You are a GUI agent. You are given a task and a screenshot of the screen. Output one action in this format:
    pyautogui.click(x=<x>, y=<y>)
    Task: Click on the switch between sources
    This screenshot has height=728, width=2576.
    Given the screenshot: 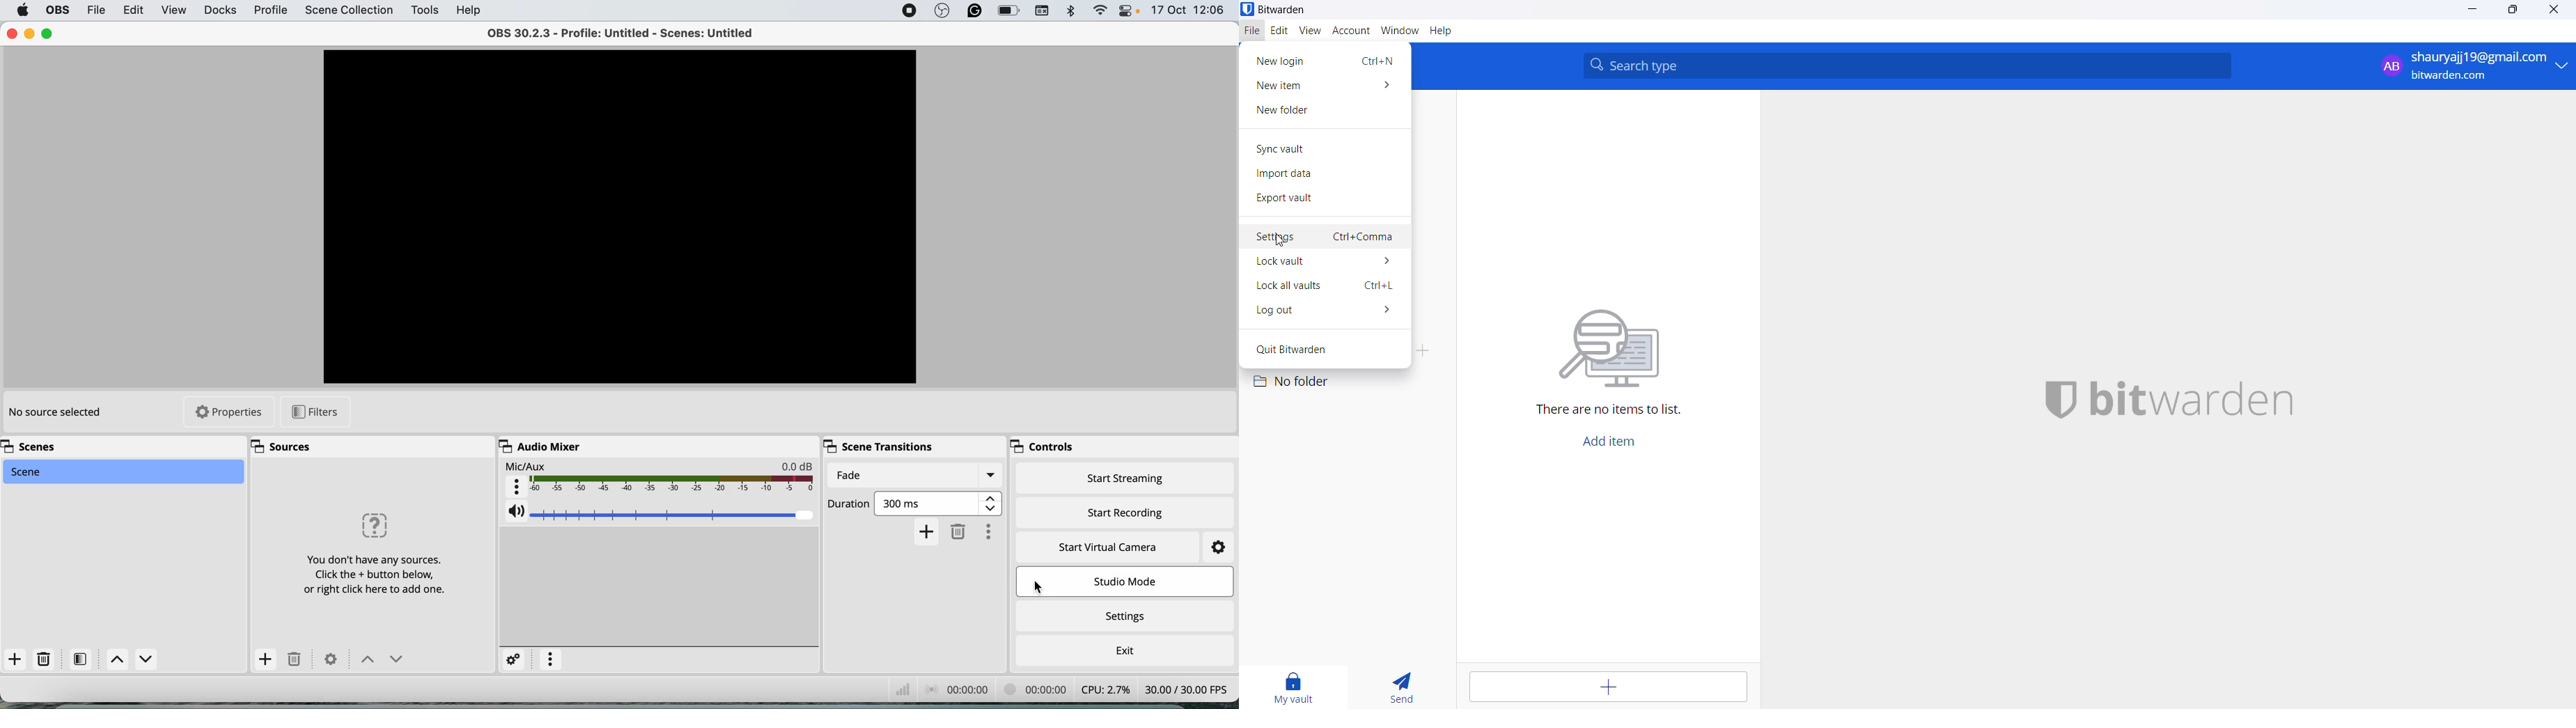 What is the action you would take?
    pyautogui.click(x=379, y=660)
    